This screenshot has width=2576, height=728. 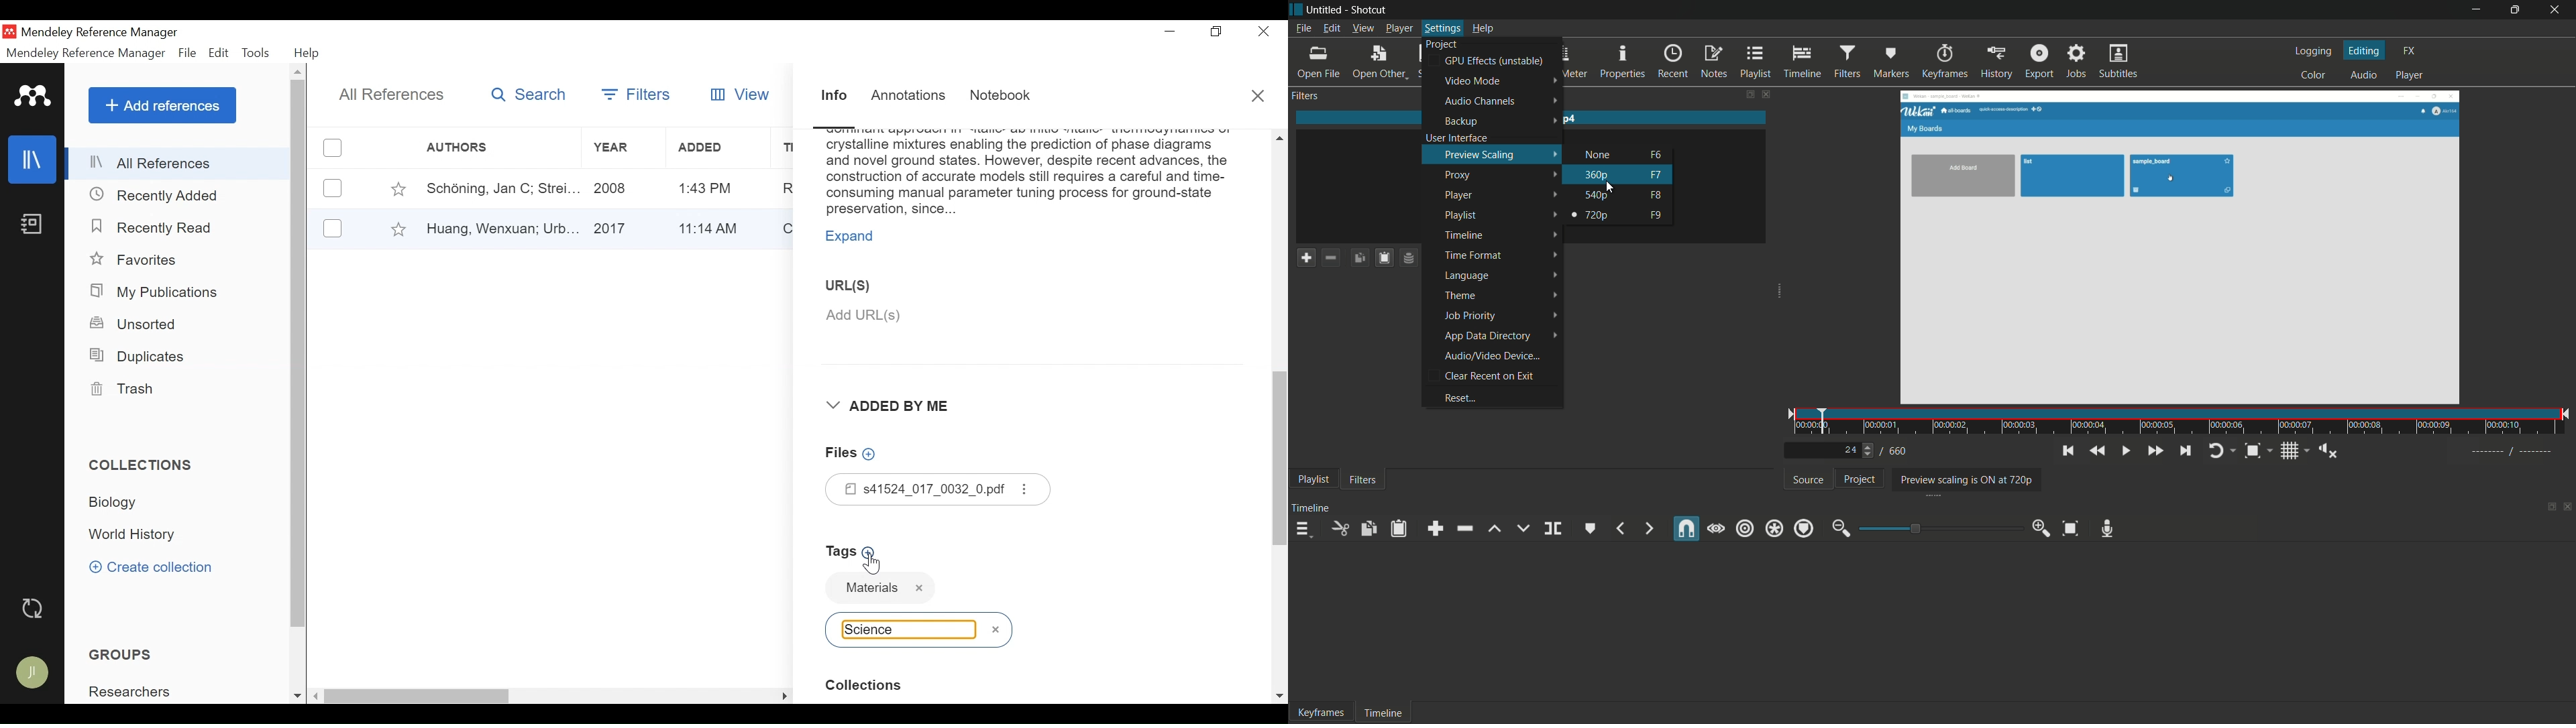 What do you see at coordinates (333, 228) in the screenshot?
I see `(un)select` at bounding box center [333, 228].